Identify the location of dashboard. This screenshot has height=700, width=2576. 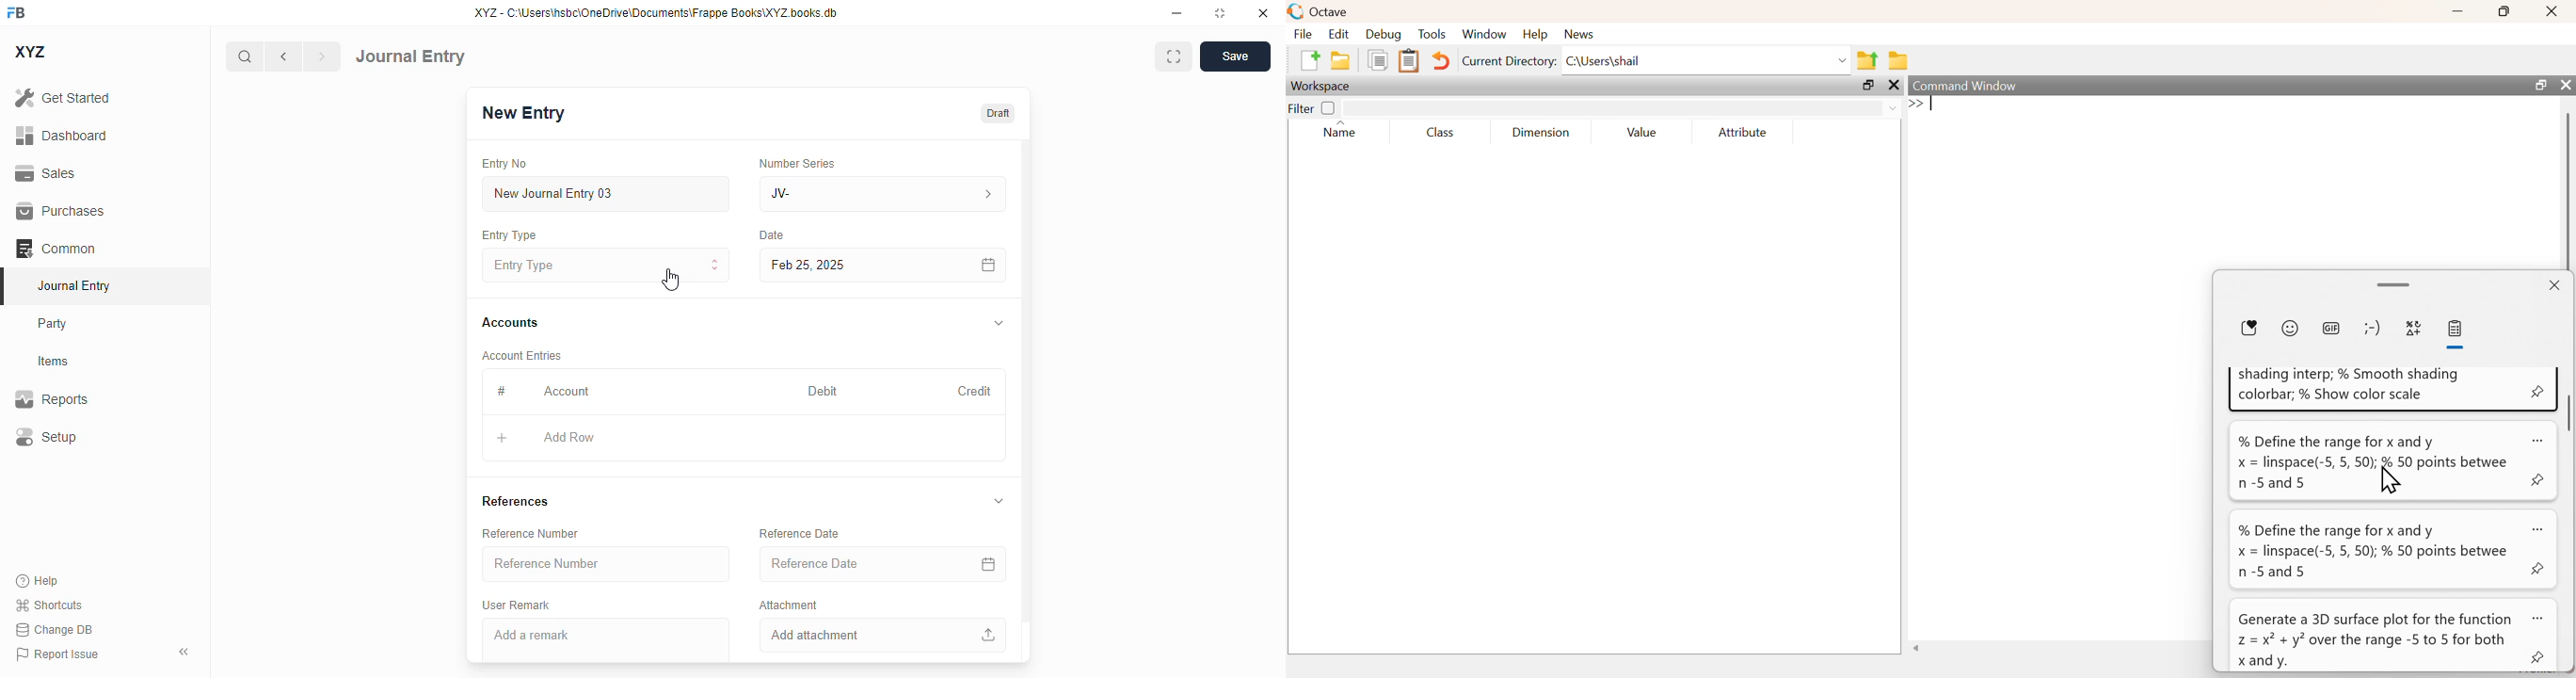
(62, 136).